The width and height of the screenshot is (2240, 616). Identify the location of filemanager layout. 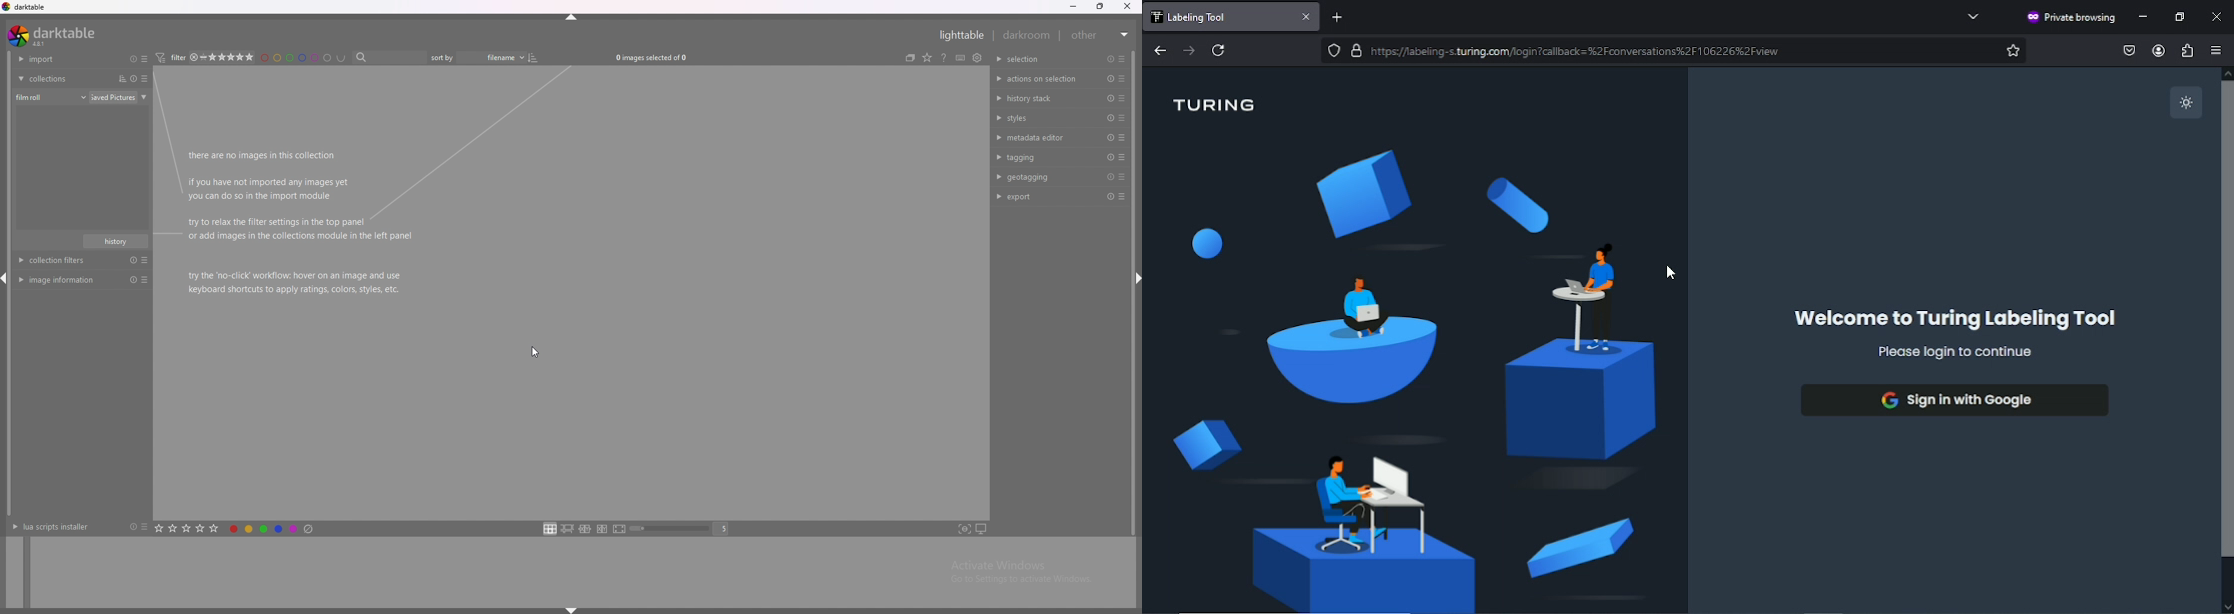
(550, 528).